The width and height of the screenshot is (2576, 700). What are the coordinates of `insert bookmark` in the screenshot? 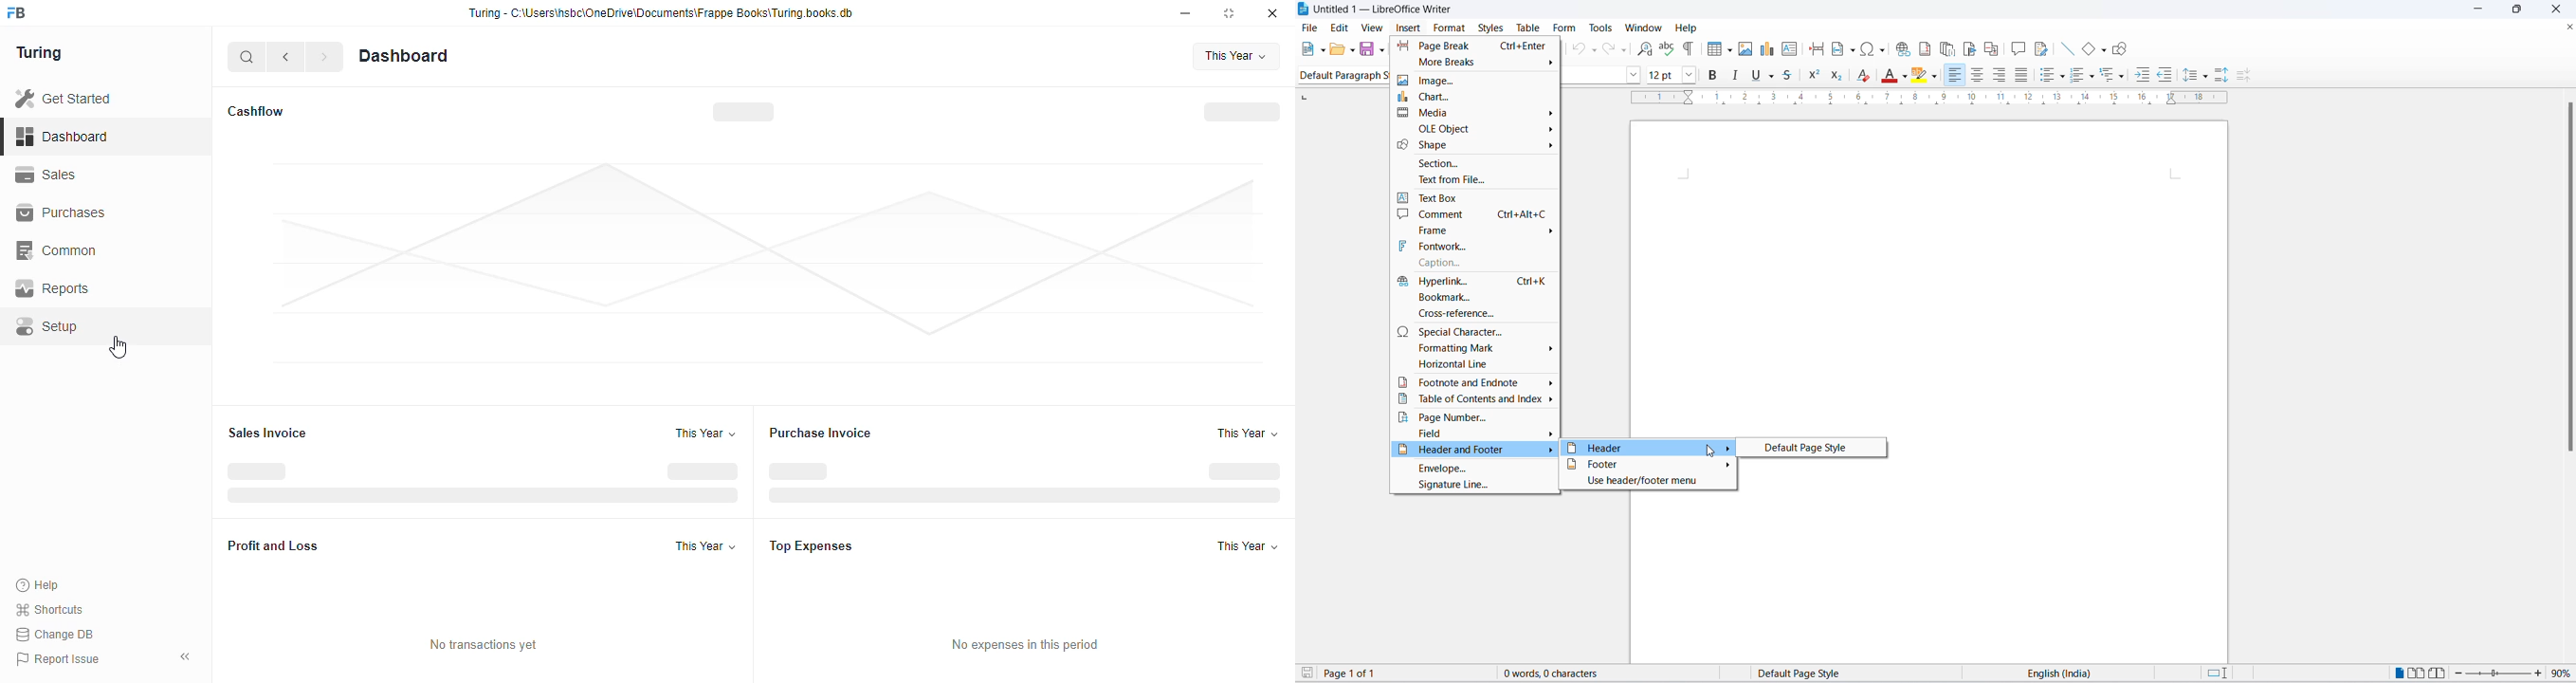 It's located at (1968, 47).